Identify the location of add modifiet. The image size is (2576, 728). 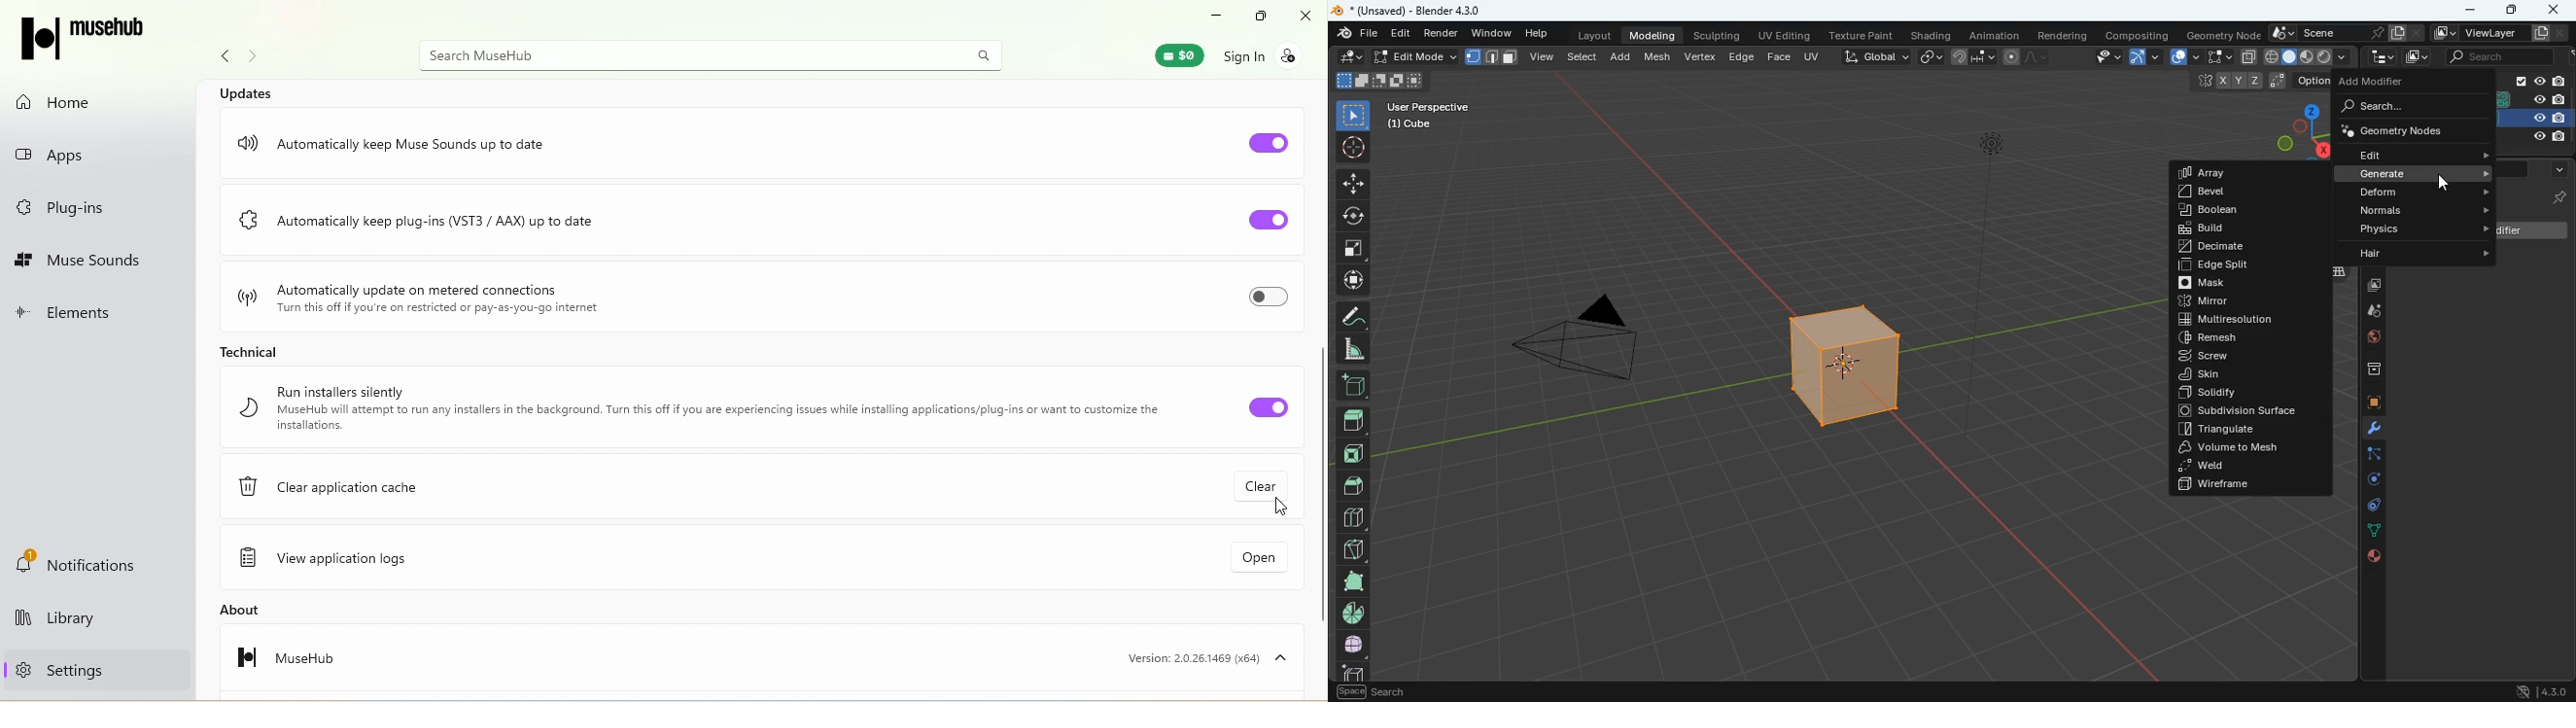
(2531, 230).